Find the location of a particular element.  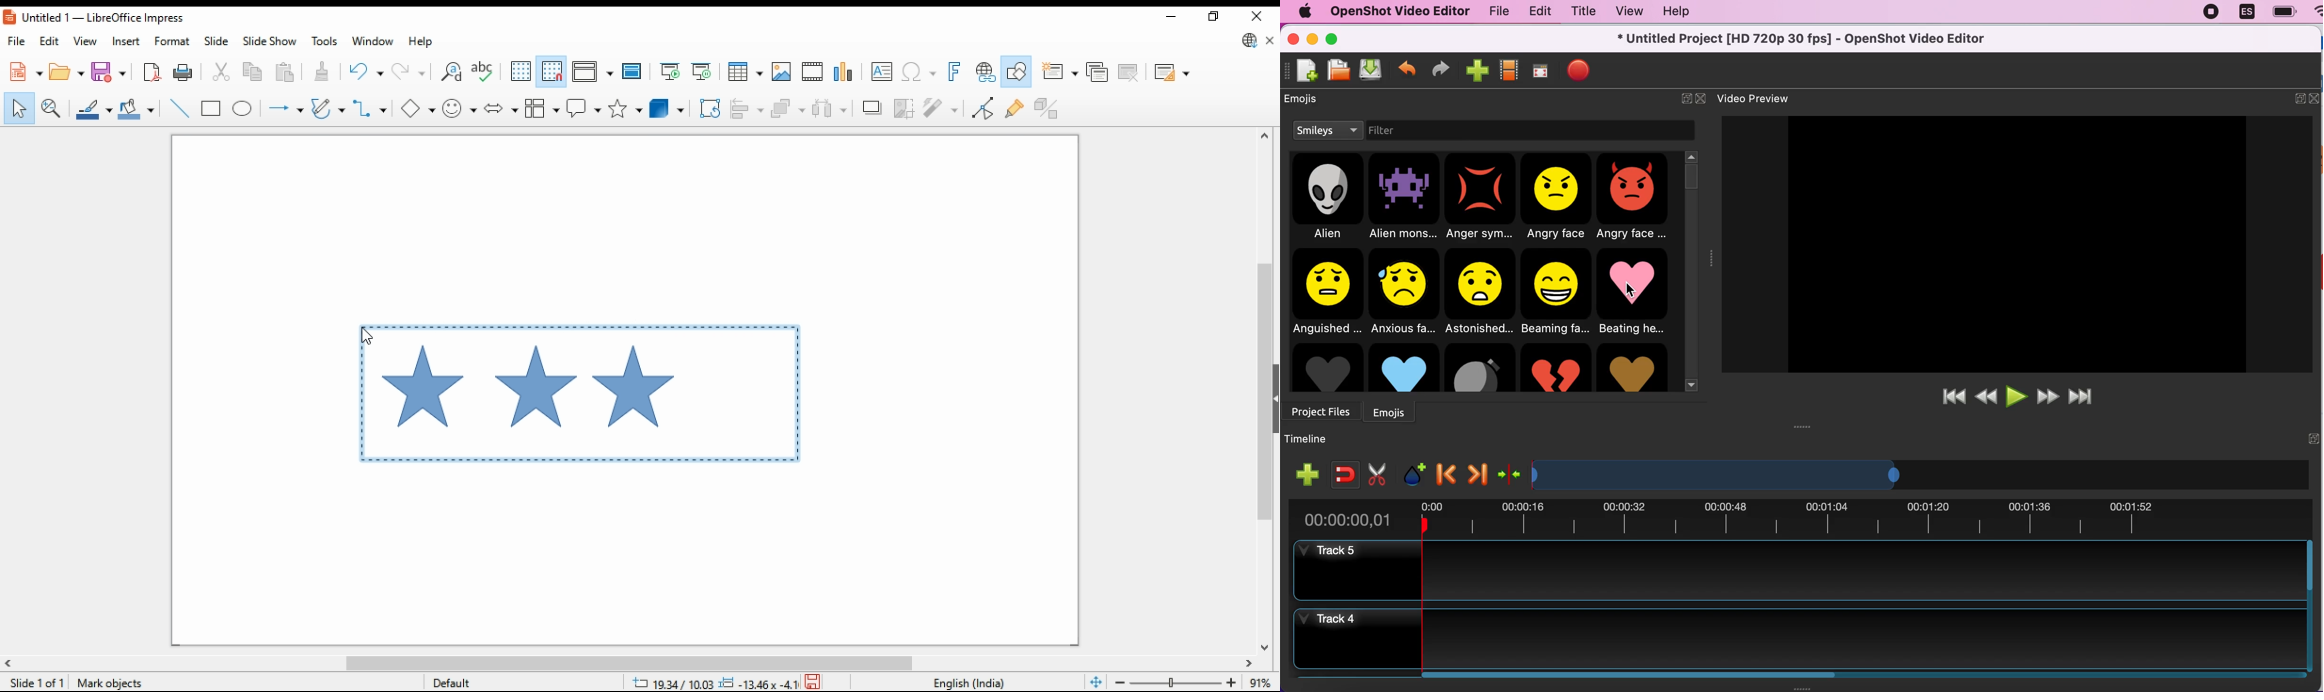

export directly as pdf is located at coordinates (151, 72).